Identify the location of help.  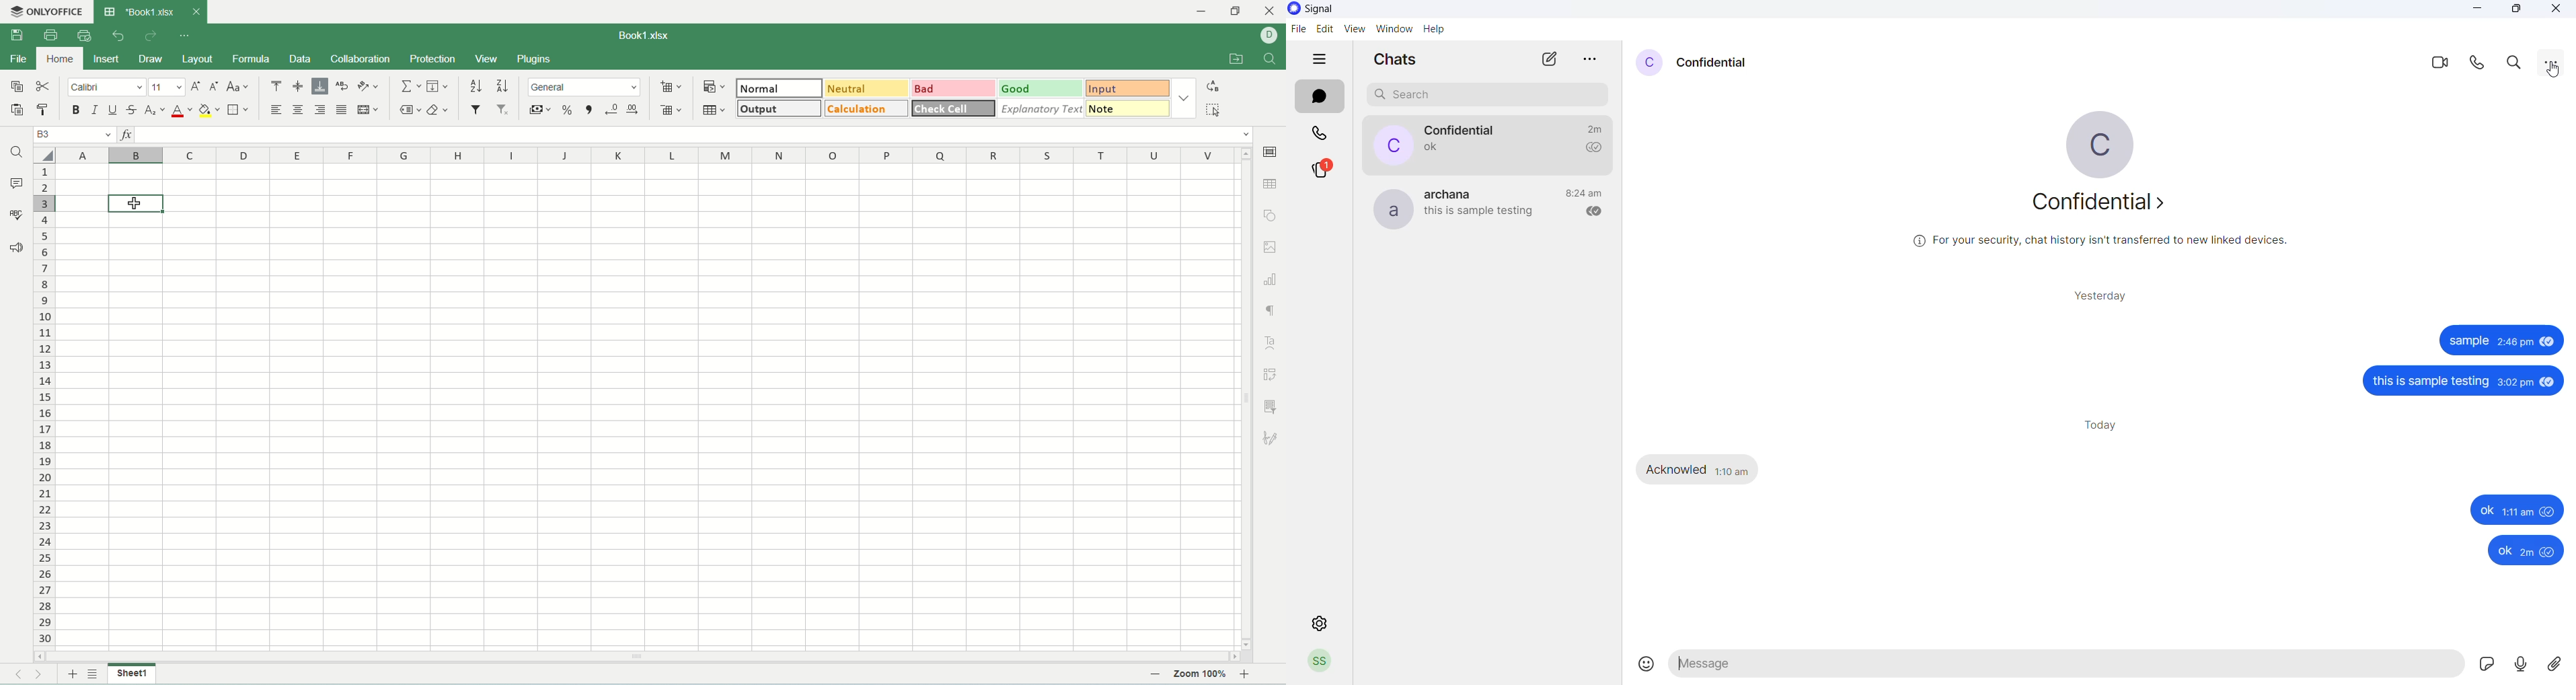
(1433, 28).